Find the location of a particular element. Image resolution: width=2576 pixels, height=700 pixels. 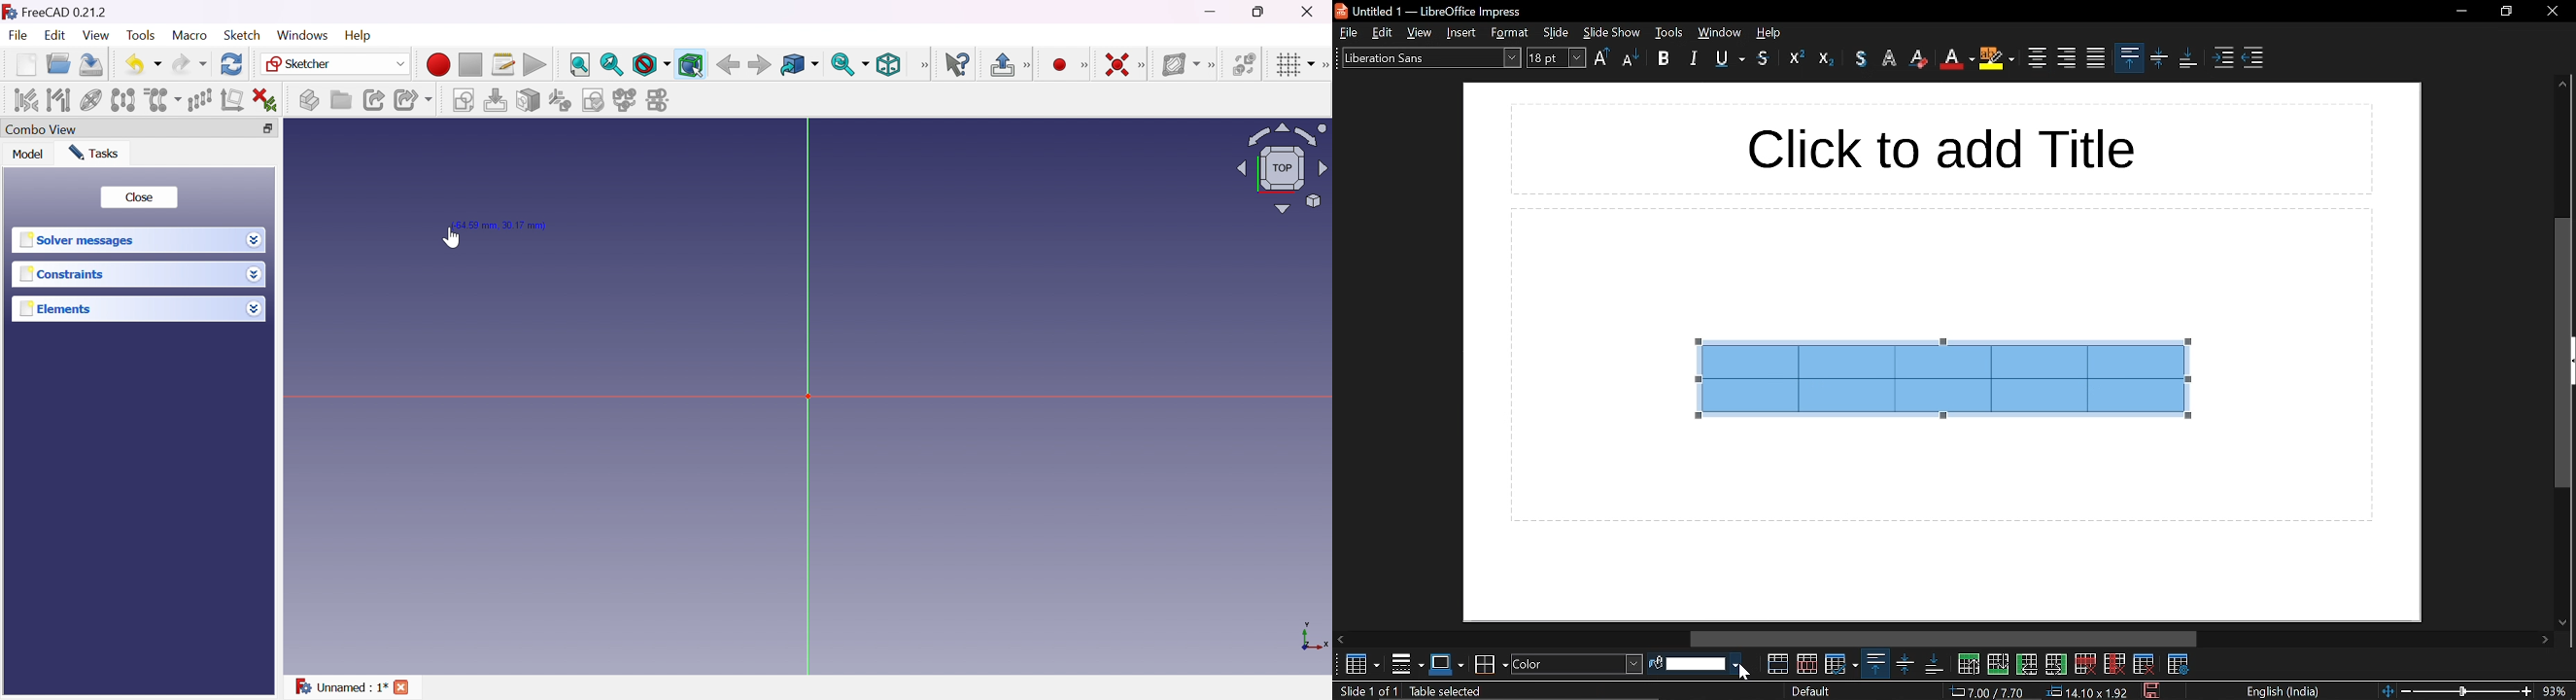

vertical scrollbar is located at coordinates (2559, 354).